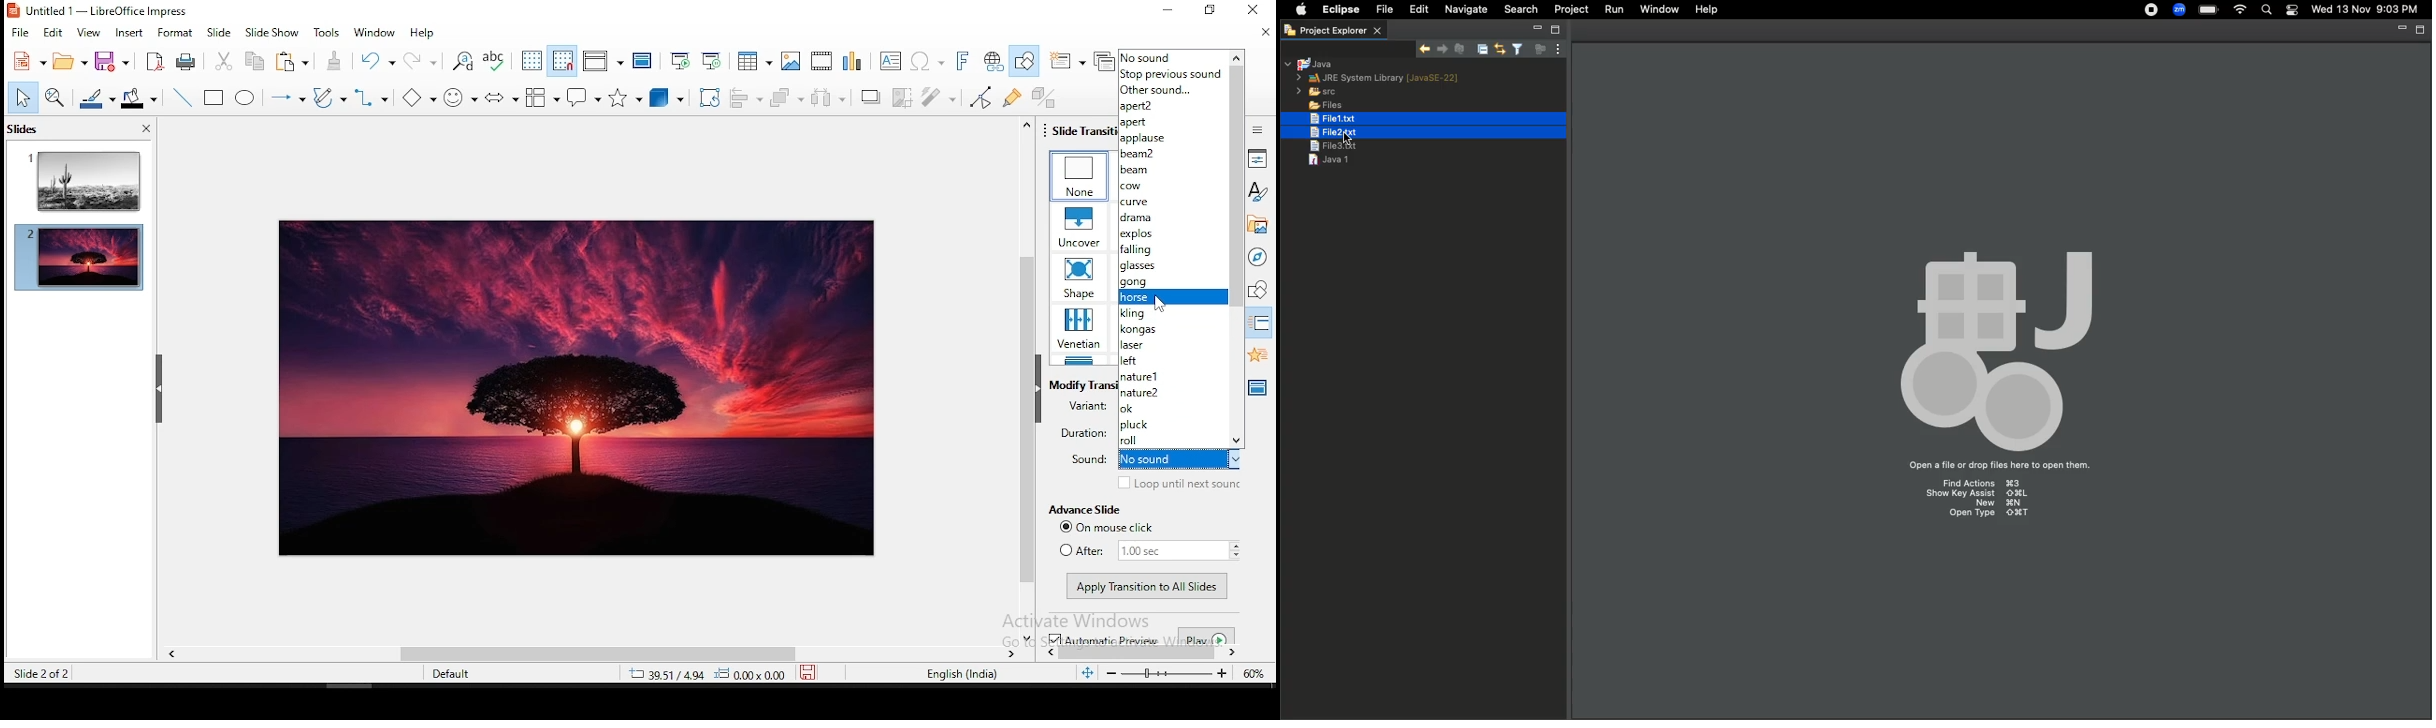 The height and width of the screenshot is (728, 2436). Describe the element at coordinates (623, 98) in the screenshot. I see `stars and banners` at that location.